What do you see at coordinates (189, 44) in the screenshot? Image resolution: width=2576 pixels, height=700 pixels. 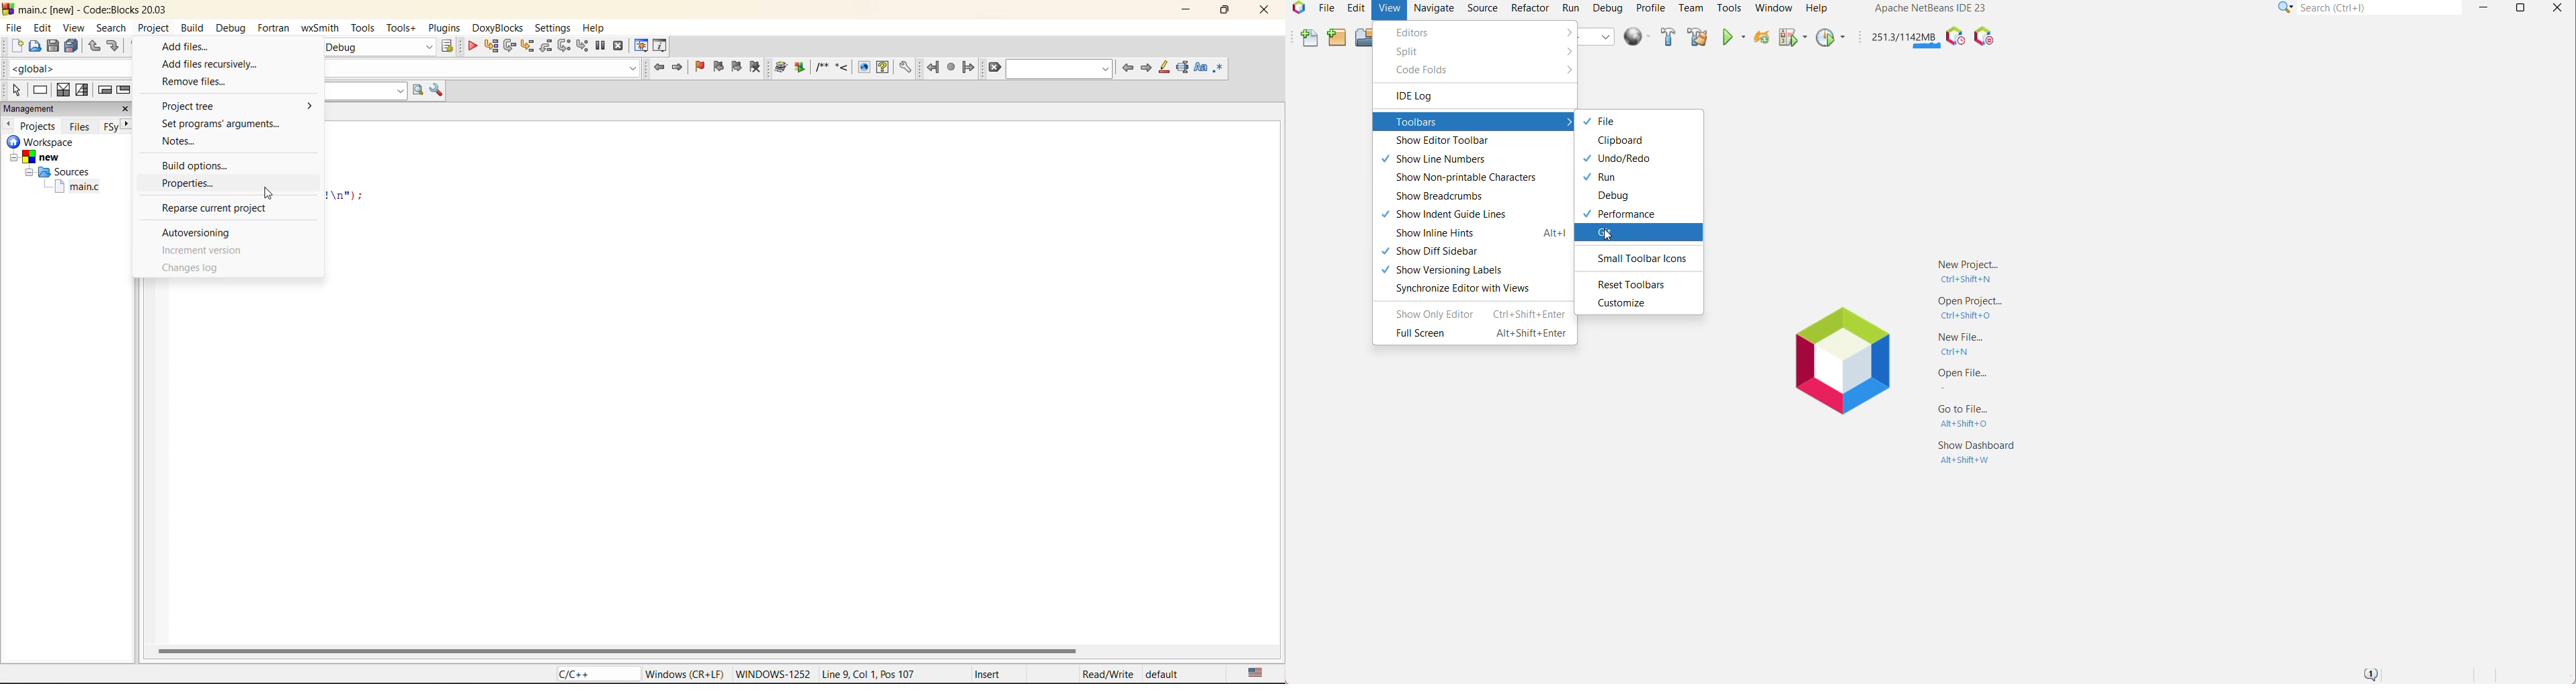 I see `add files` at bounding box center [189, 44].